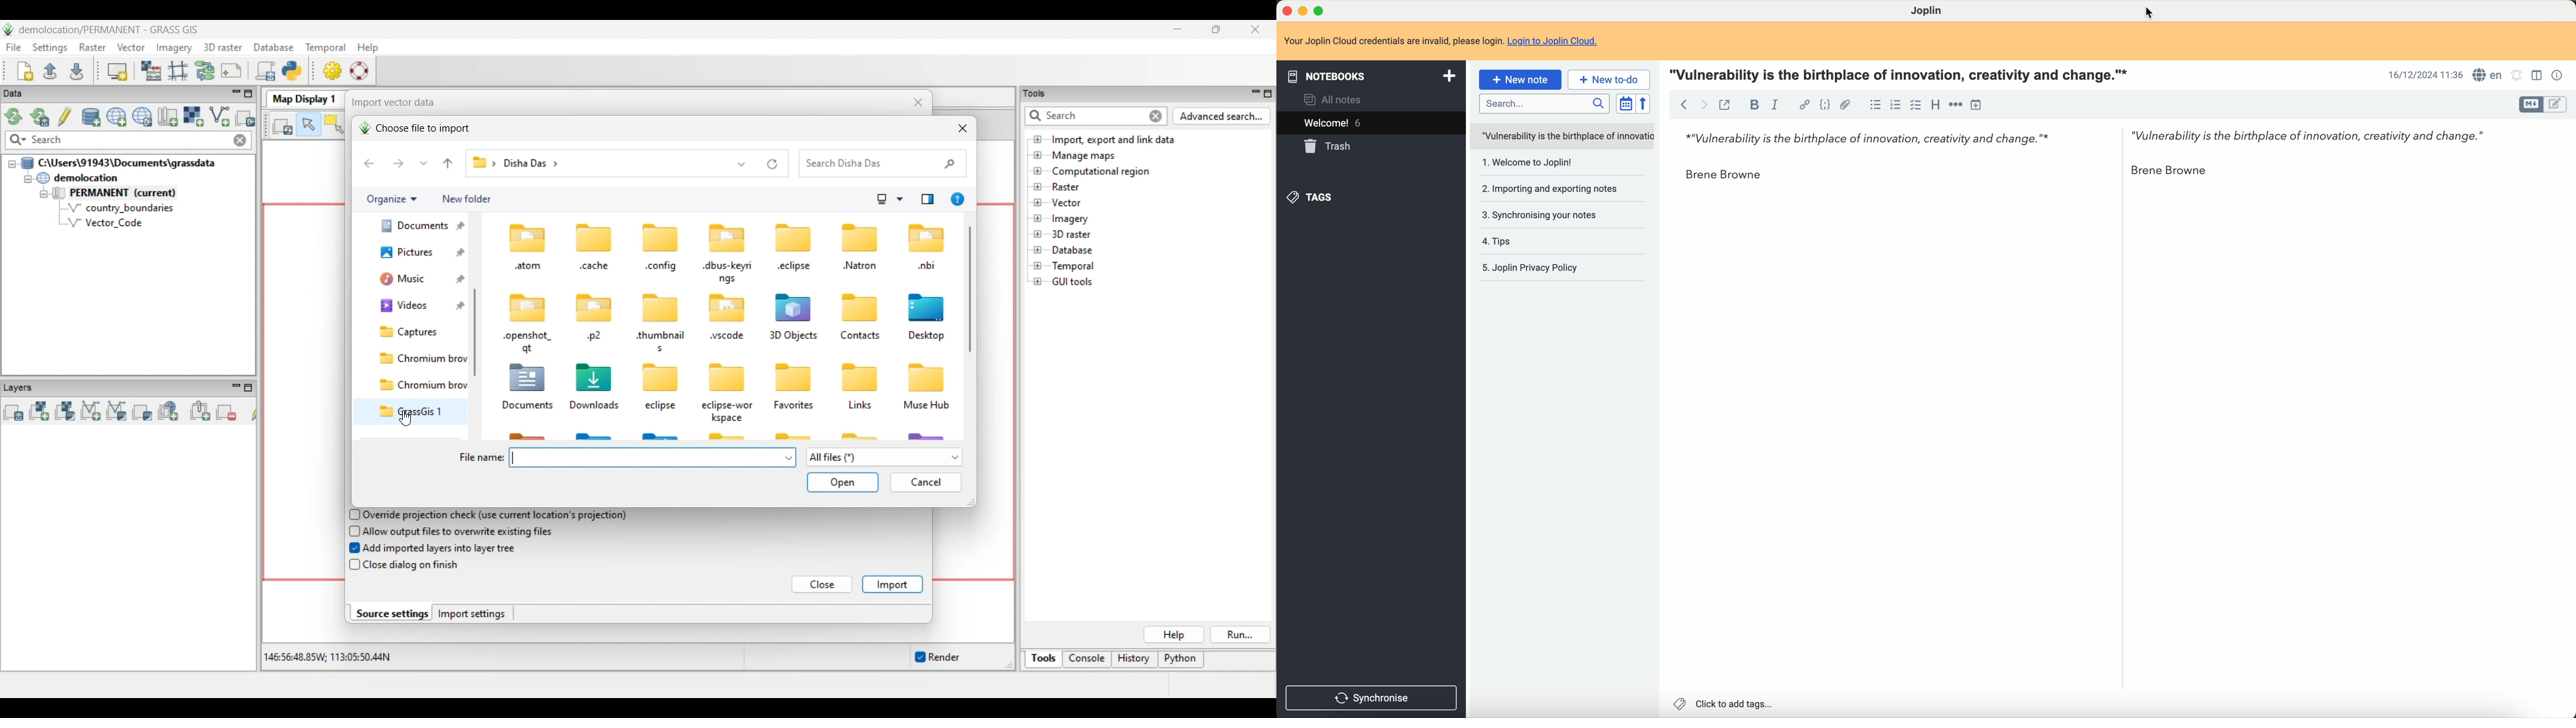  I want to click on set alarm, so click(2518, 76).